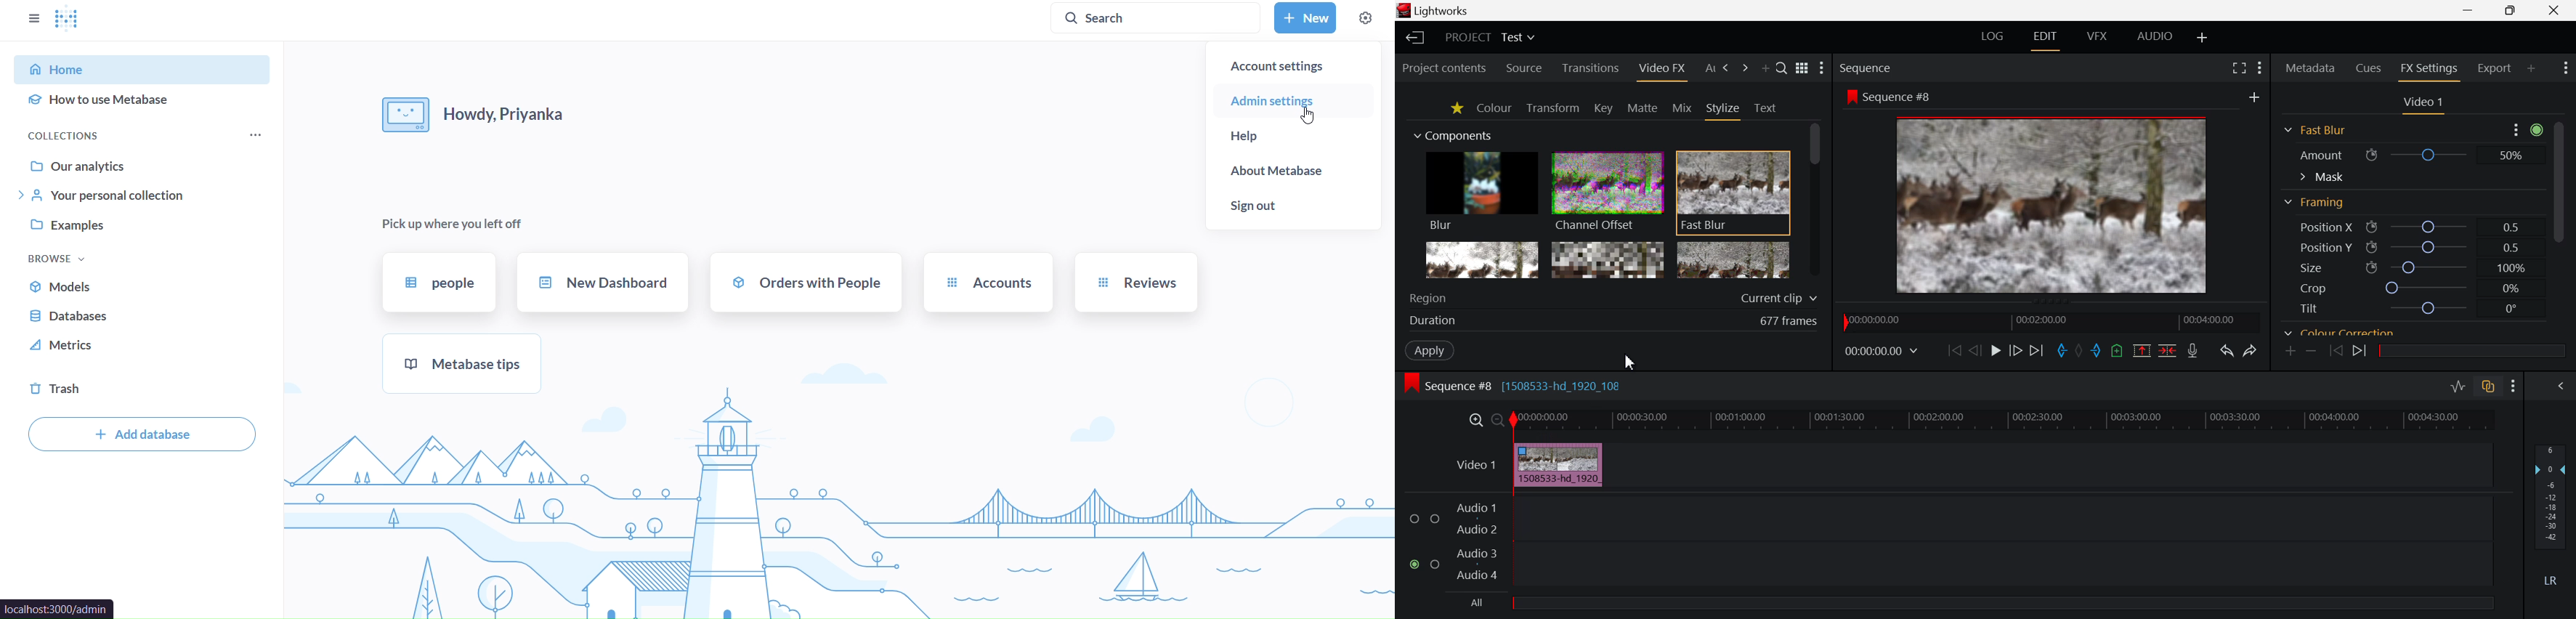  Describe the element at coordinates (1135, 282) in the screenshot. I see `peviews` at that location.